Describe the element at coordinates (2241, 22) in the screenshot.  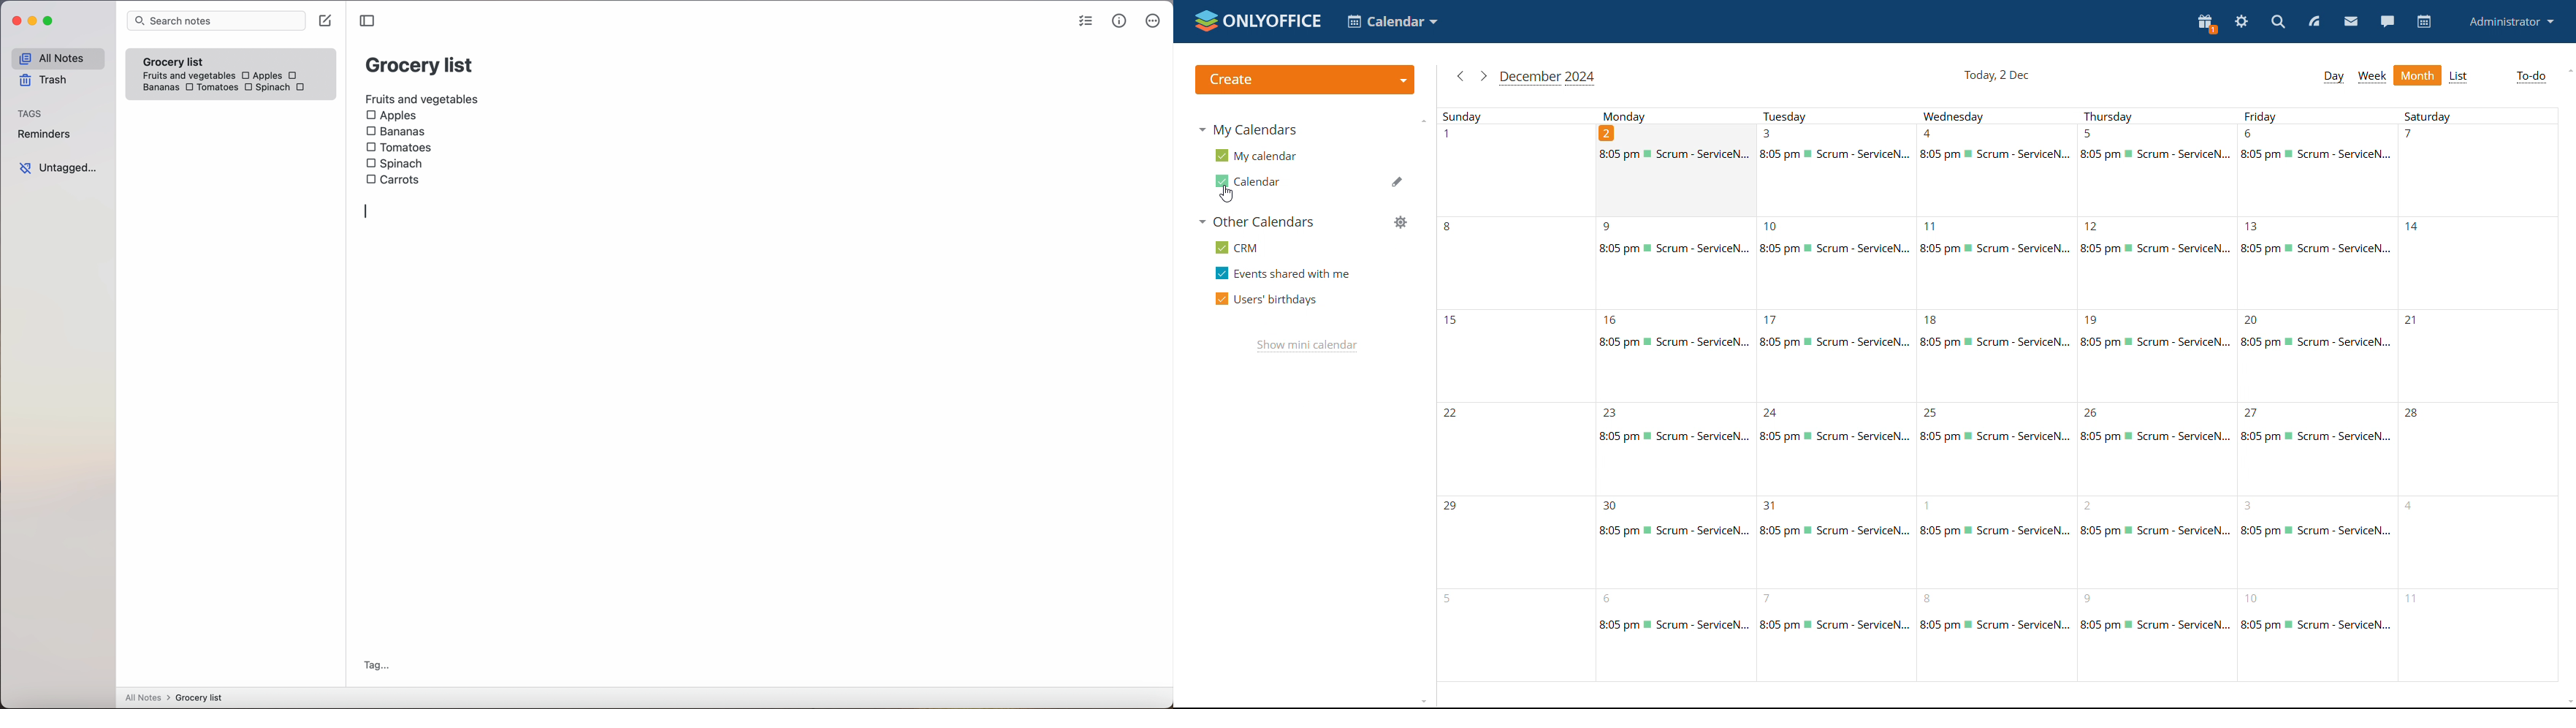
I see `settings` at that location.